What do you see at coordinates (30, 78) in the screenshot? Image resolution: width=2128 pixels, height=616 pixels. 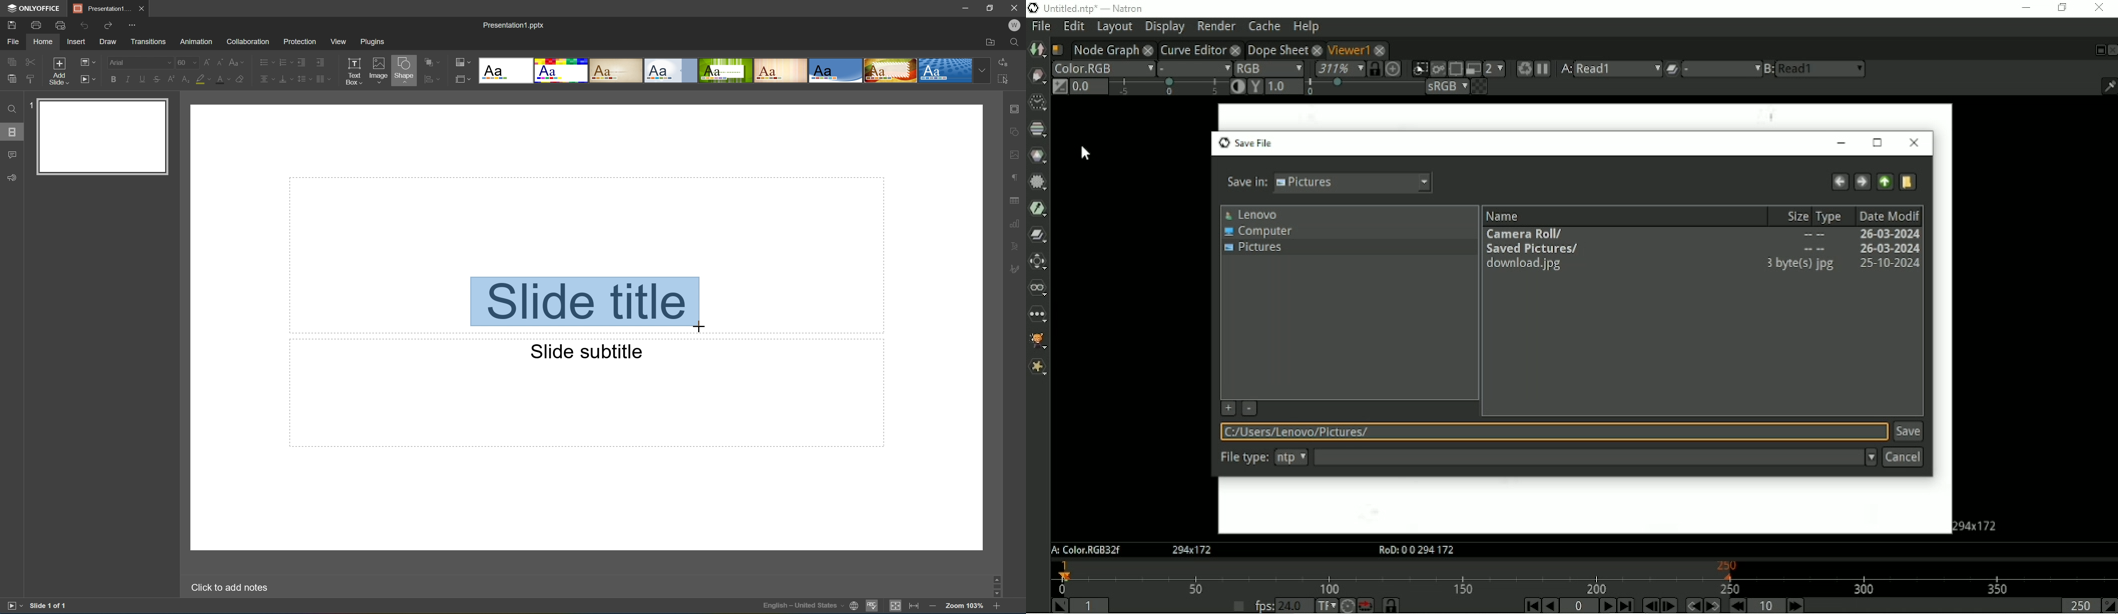 I see `Copy style` at bounding box center [30, 78].